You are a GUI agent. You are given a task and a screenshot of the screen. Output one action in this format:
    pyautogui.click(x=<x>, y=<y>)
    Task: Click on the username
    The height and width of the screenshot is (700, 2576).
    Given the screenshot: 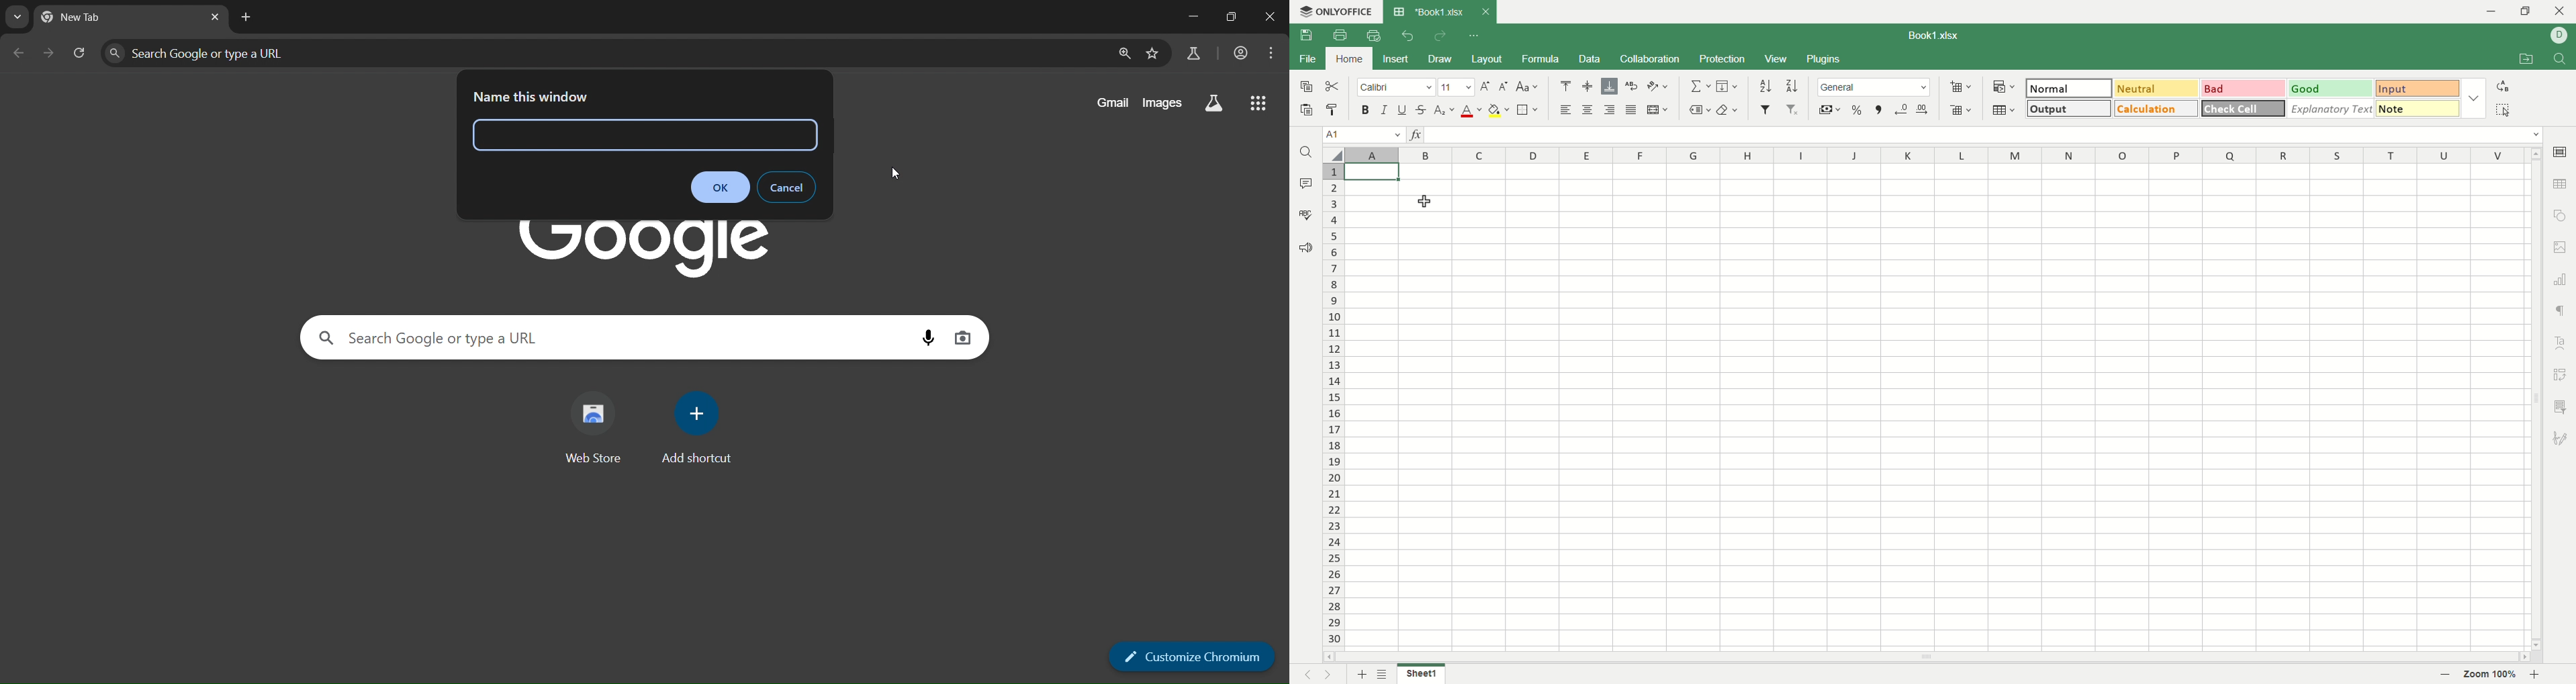 What is the action you would take?
    pyautogui.click(x=2560, y=36)
    